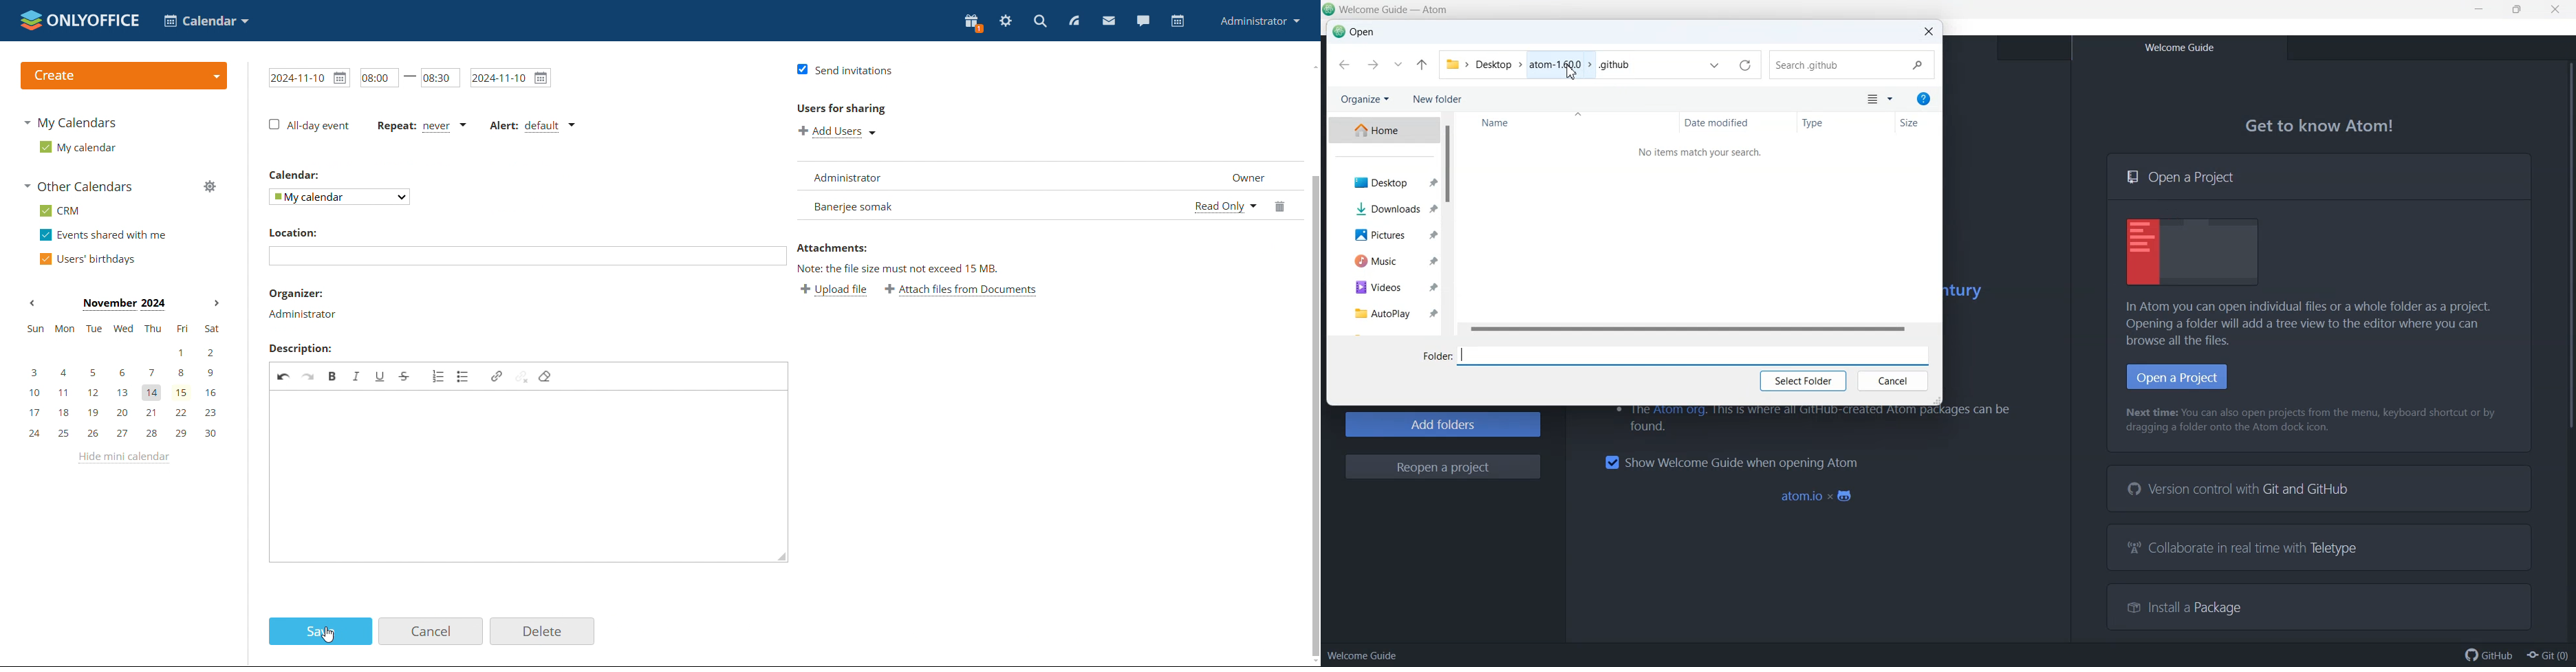 The height and width of the screenshot is (672, 2576). What do you see at coordinates (1364, 100) in the screenshot?
I see `Organize` at bounding box center [1364, 100].